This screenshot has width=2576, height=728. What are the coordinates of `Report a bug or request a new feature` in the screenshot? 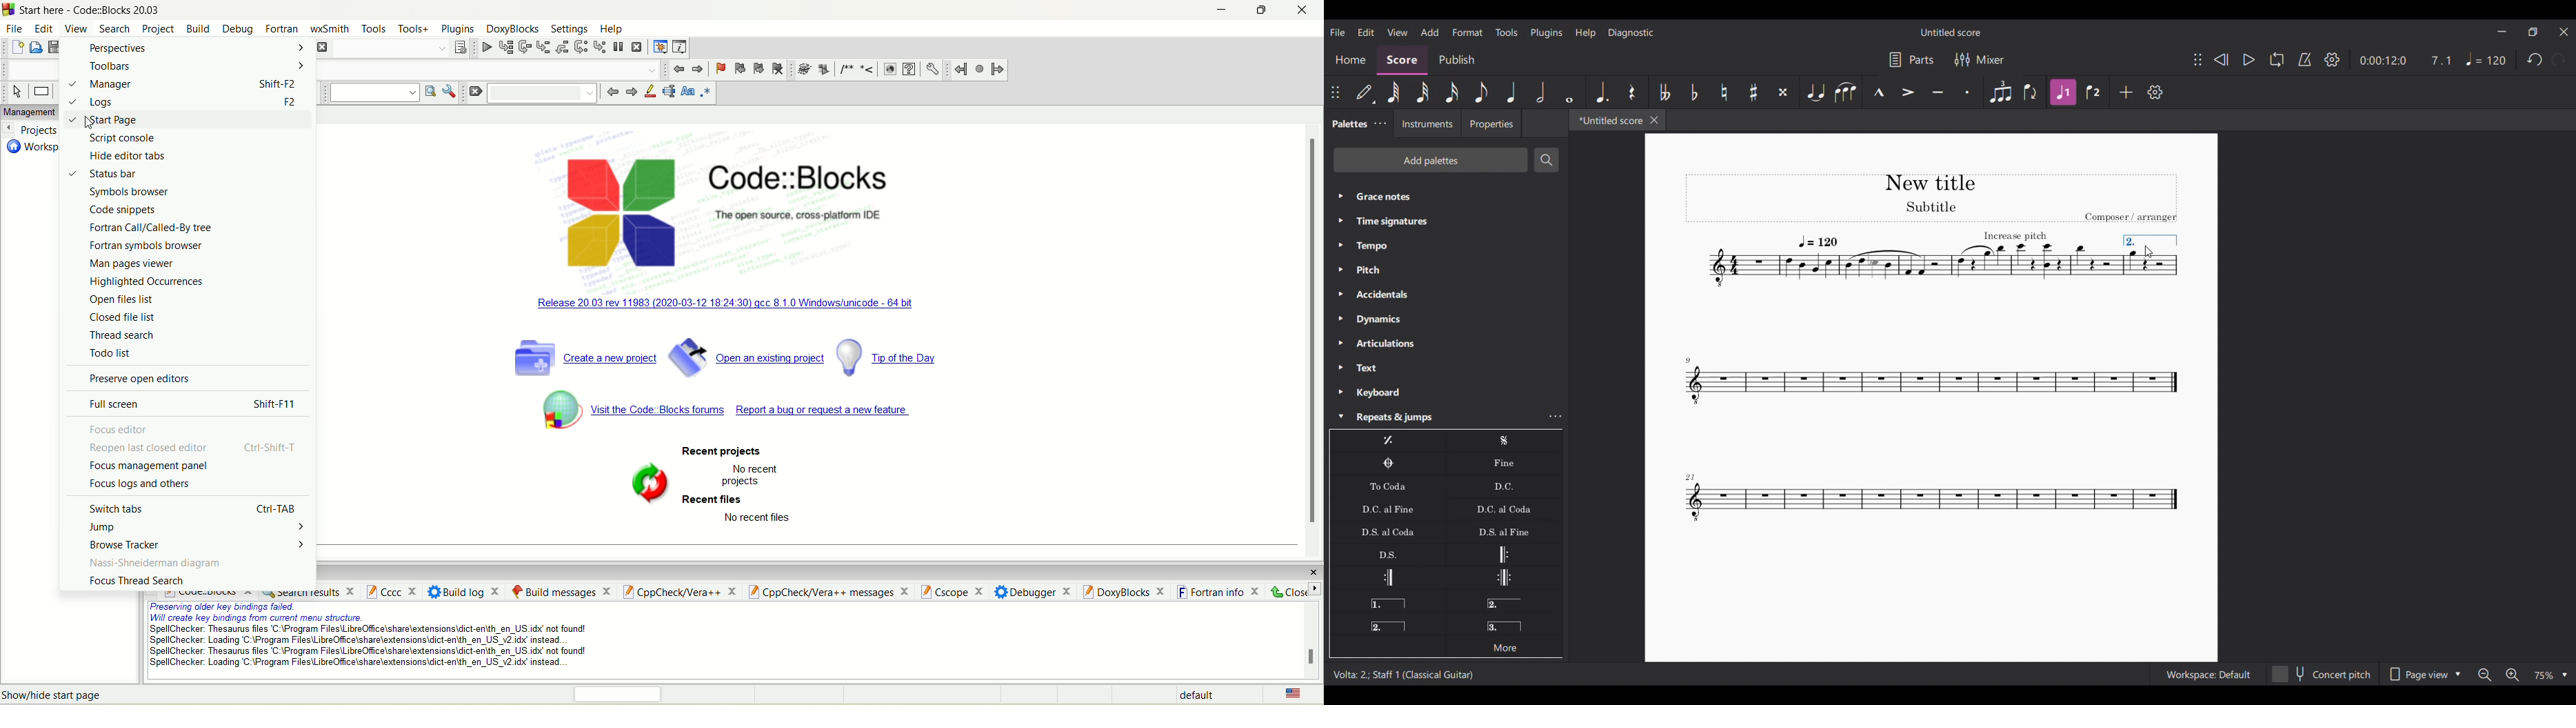 It's located at (827, 411).